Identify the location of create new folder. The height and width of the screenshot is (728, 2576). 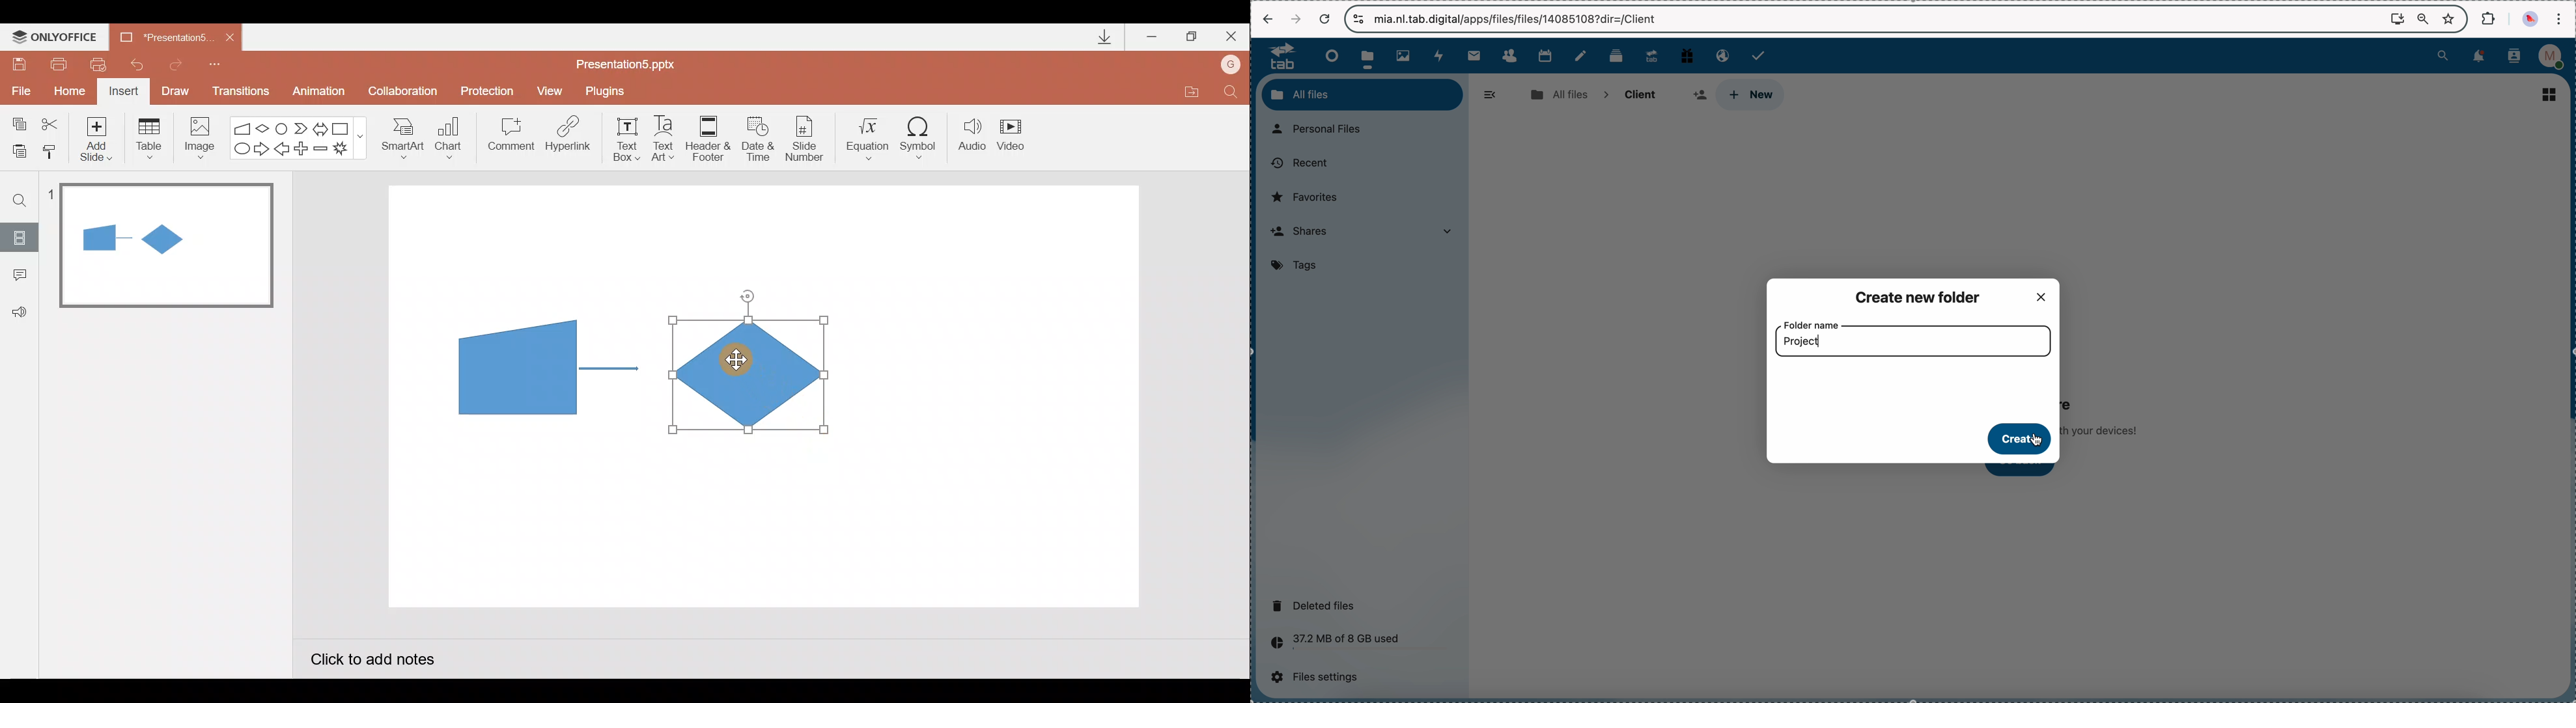
(1922, 296).